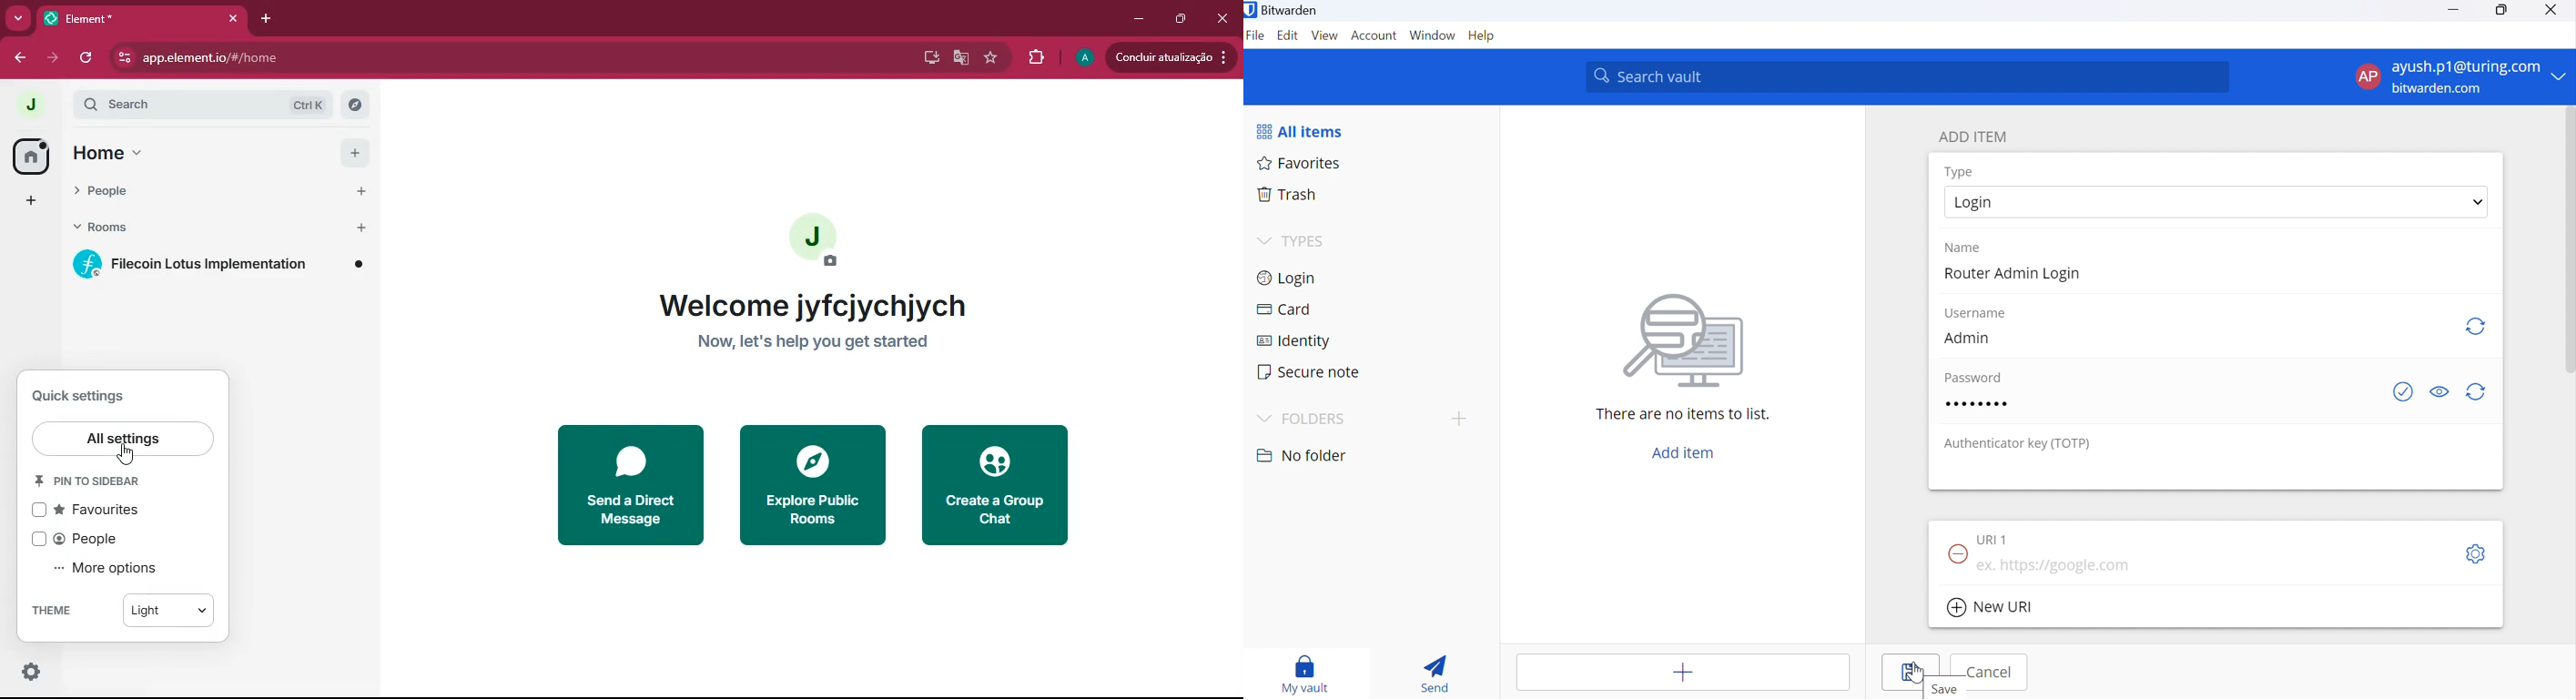 This screenshot has height=700, width=2576. Describe the element at coordinates (123, 439) in the screenshot. I see `all settings` at that location.